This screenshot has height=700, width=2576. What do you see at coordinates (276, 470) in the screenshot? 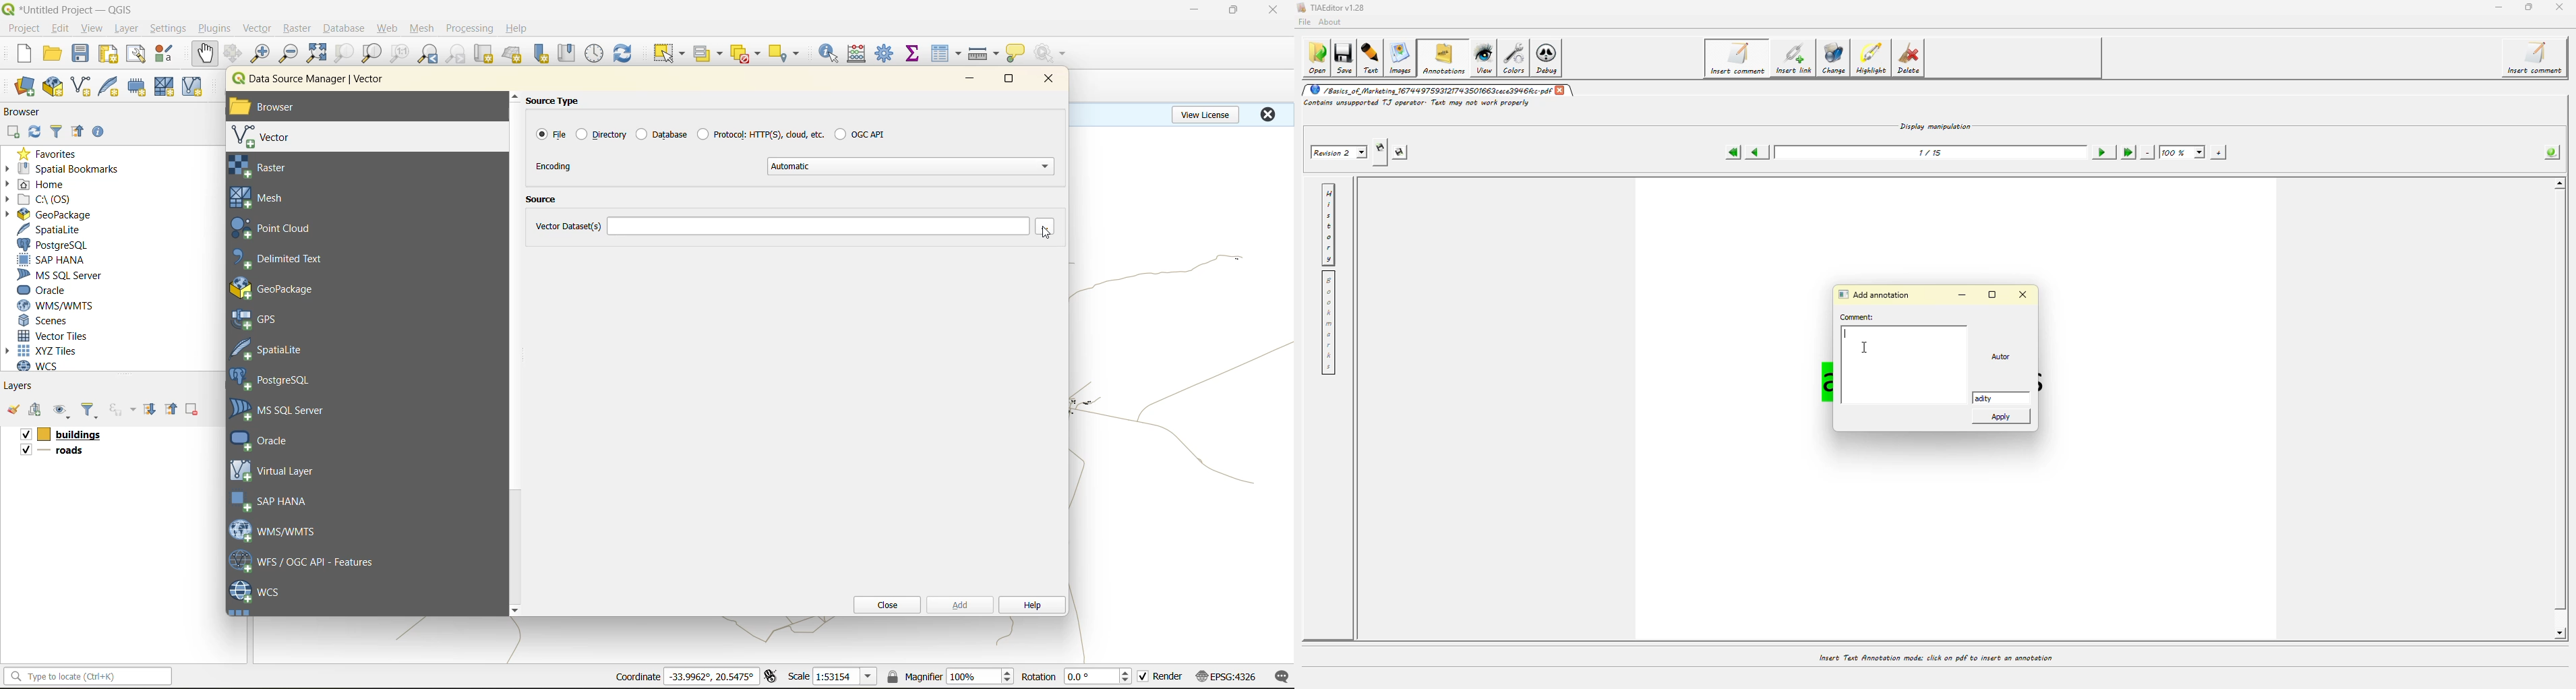
I see `virtual layer` at bounding box center [276, 470].